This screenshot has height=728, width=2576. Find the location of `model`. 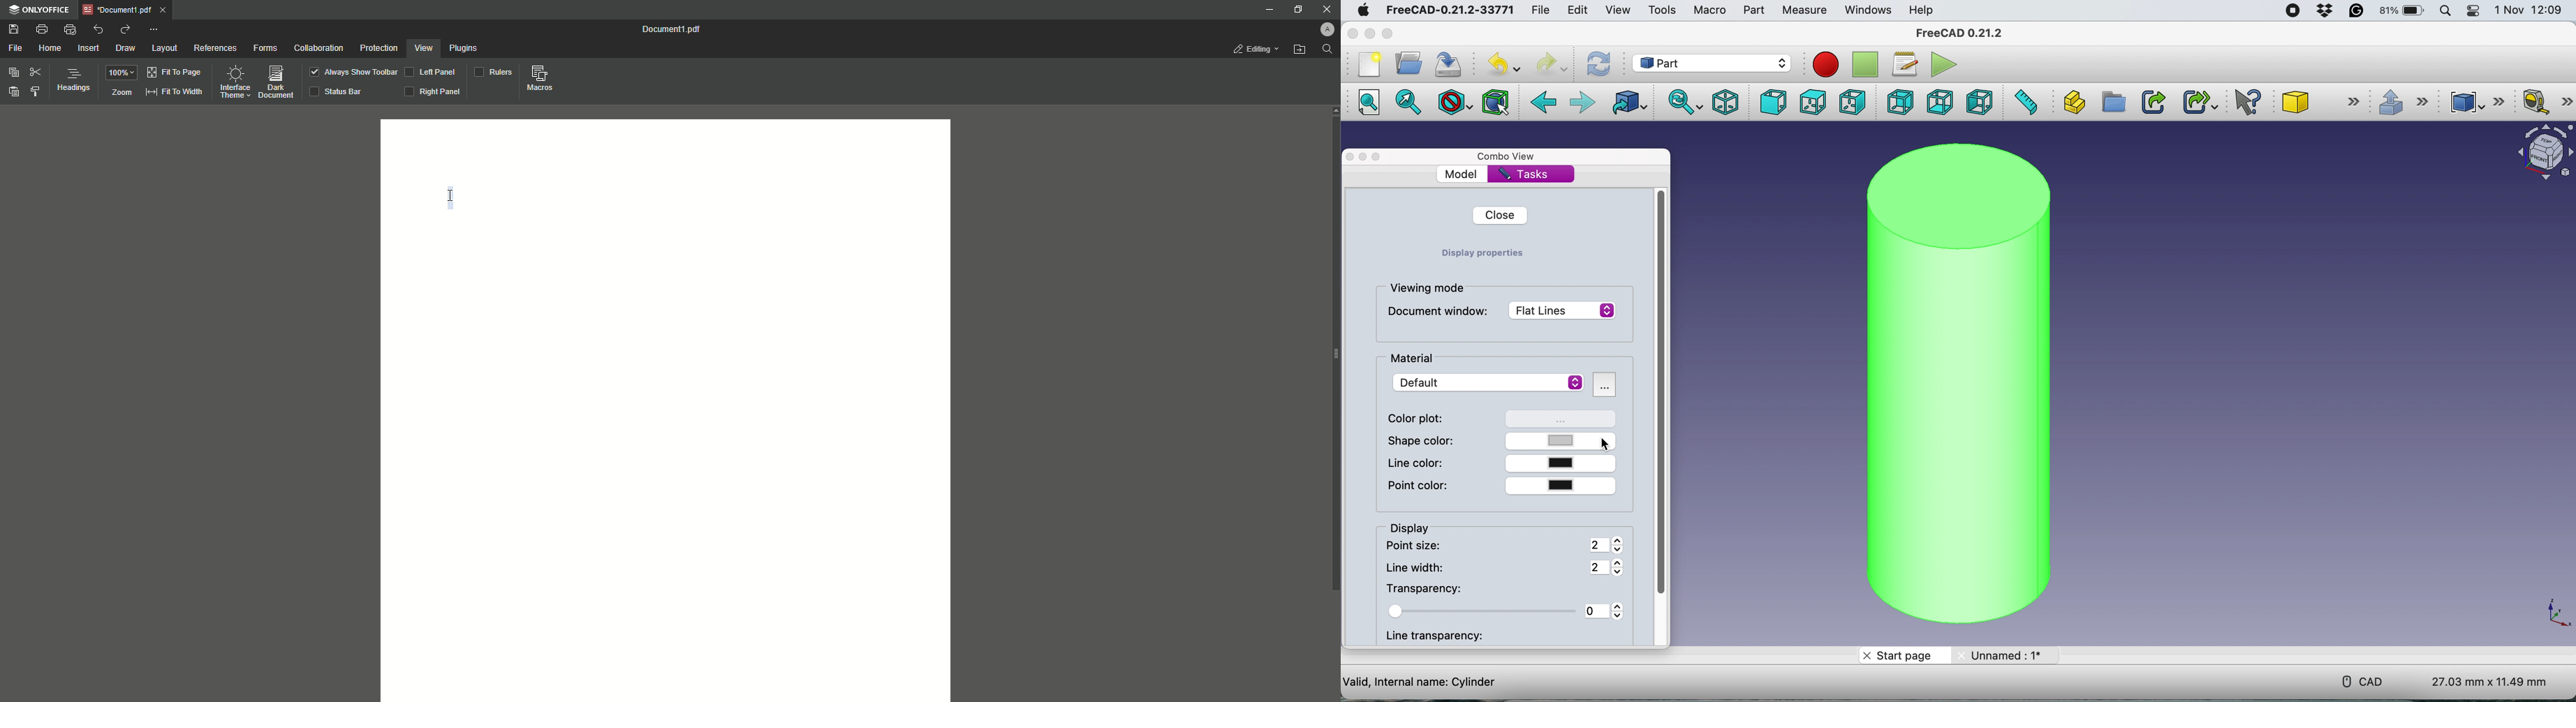

model is located at coordinates (1481, 173).